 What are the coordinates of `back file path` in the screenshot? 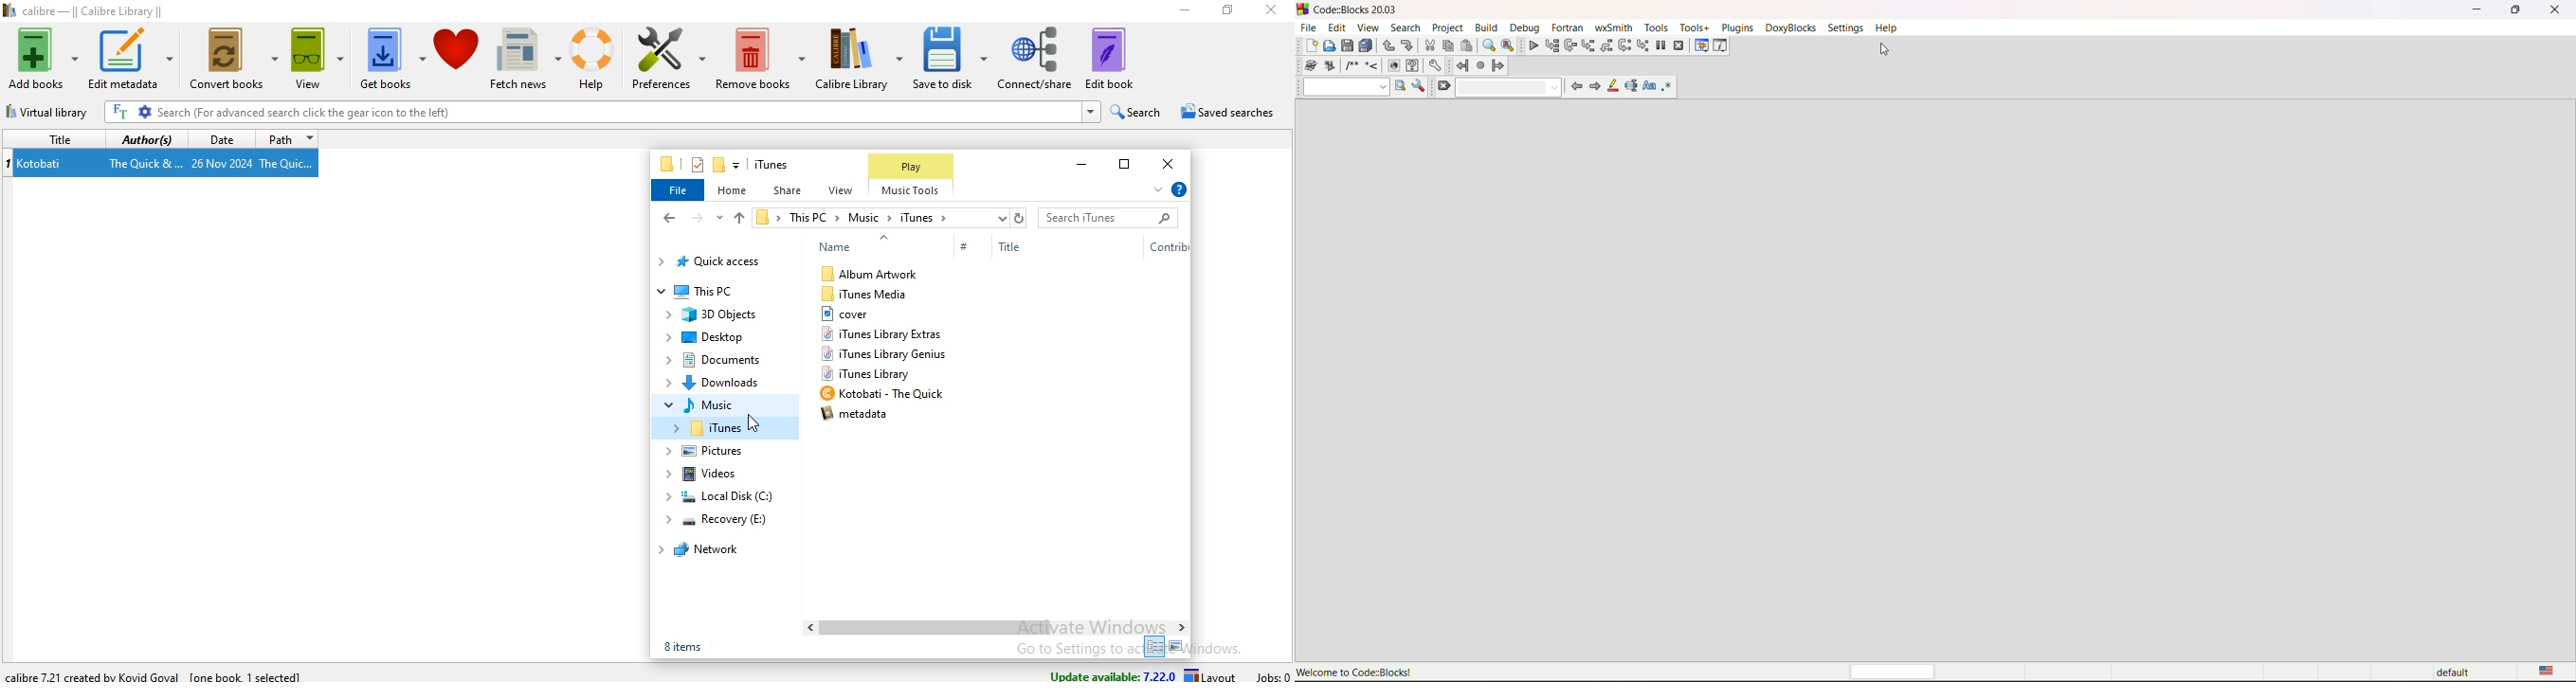 It's located at (668, 218).